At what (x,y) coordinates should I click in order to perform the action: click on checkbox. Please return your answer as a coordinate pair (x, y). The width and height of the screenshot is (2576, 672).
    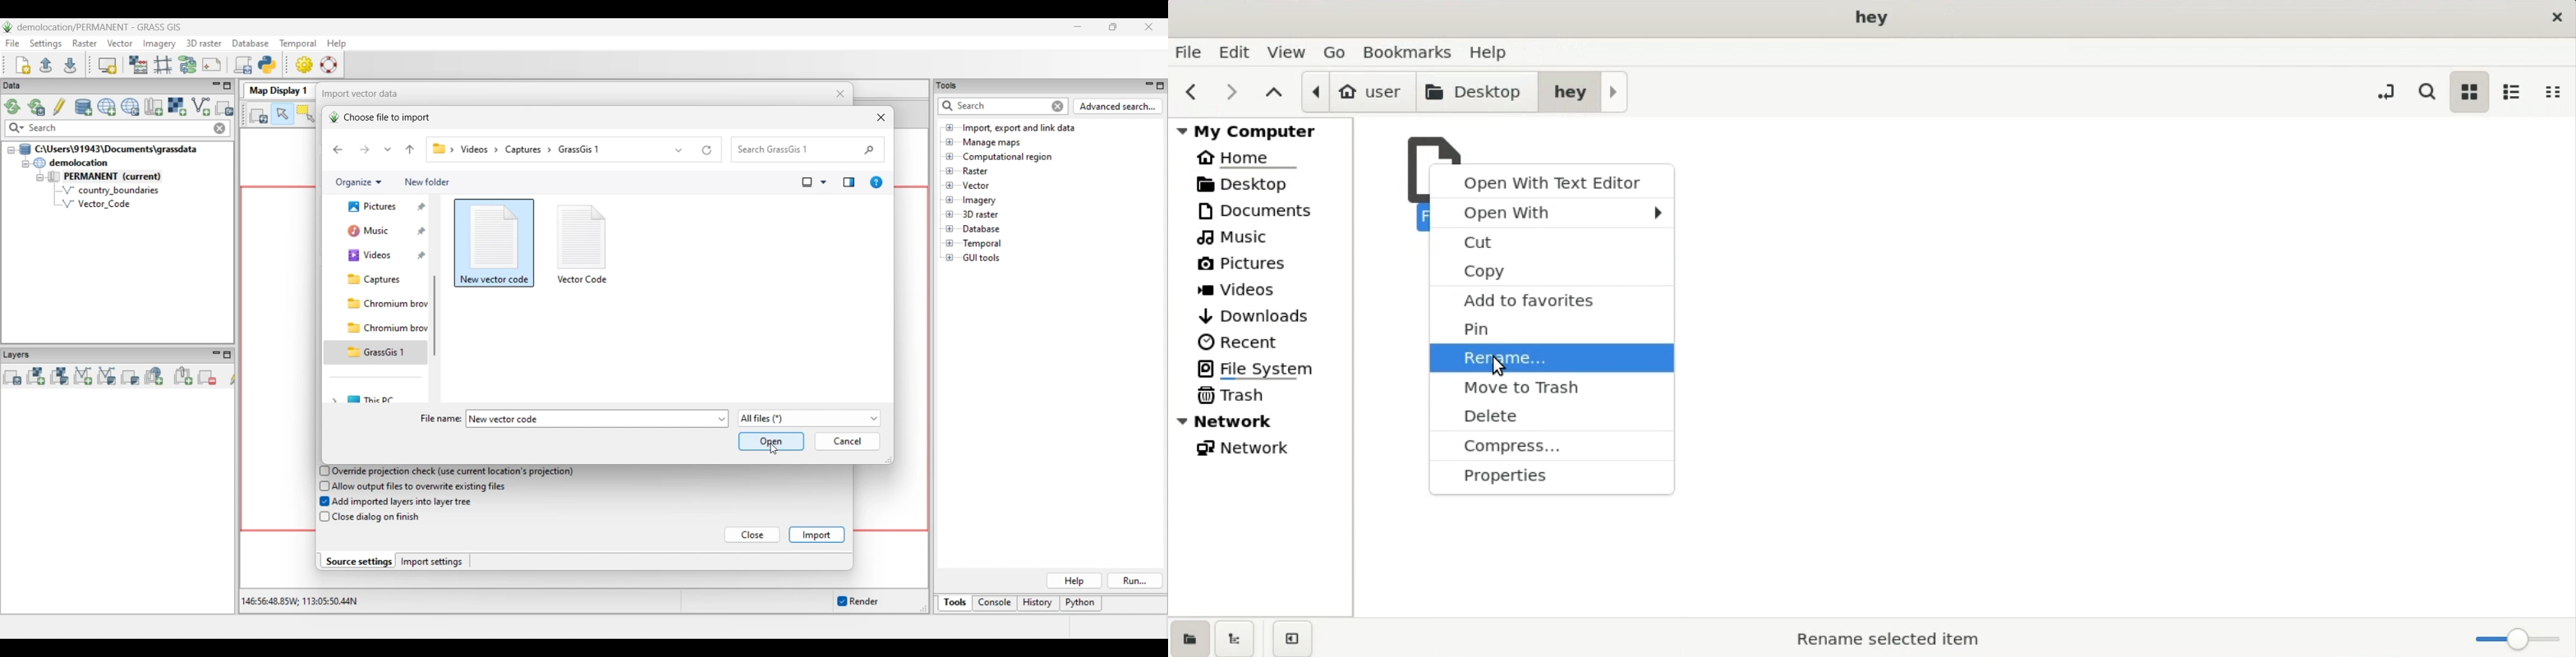
    Looking at the image, I should click on (321, 502).